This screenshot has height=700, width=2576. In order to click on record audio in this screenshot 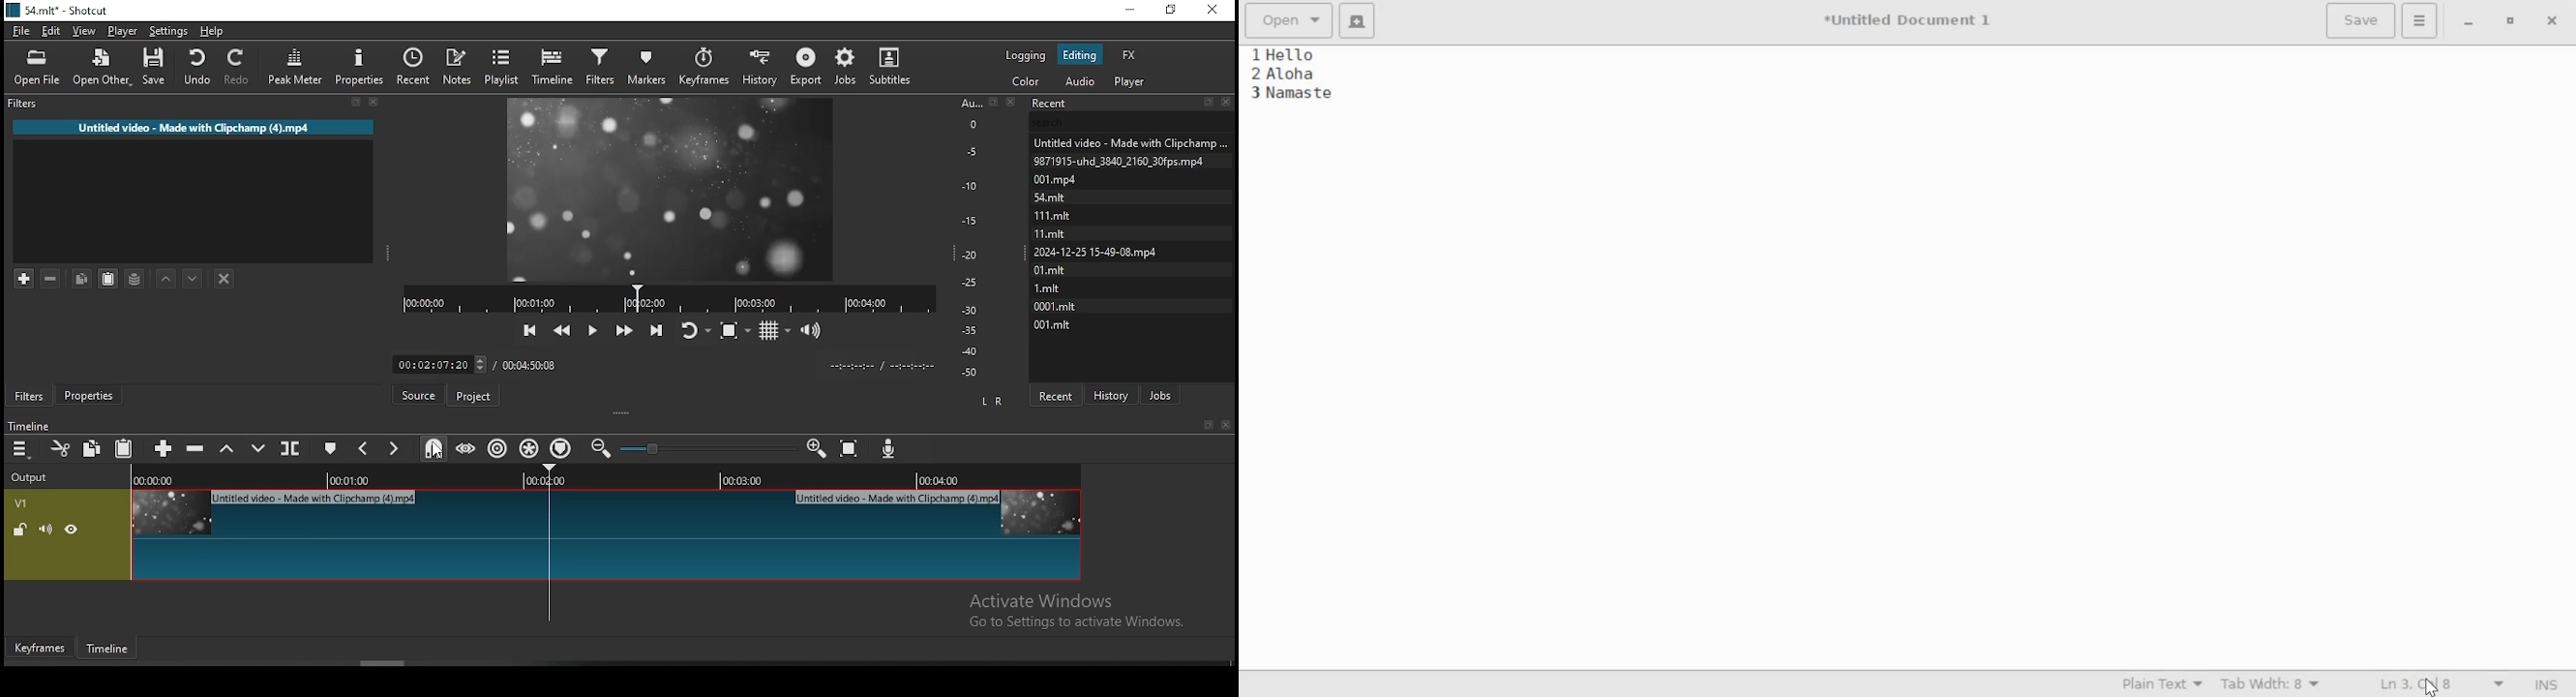, I will do `click(887, 449)`.